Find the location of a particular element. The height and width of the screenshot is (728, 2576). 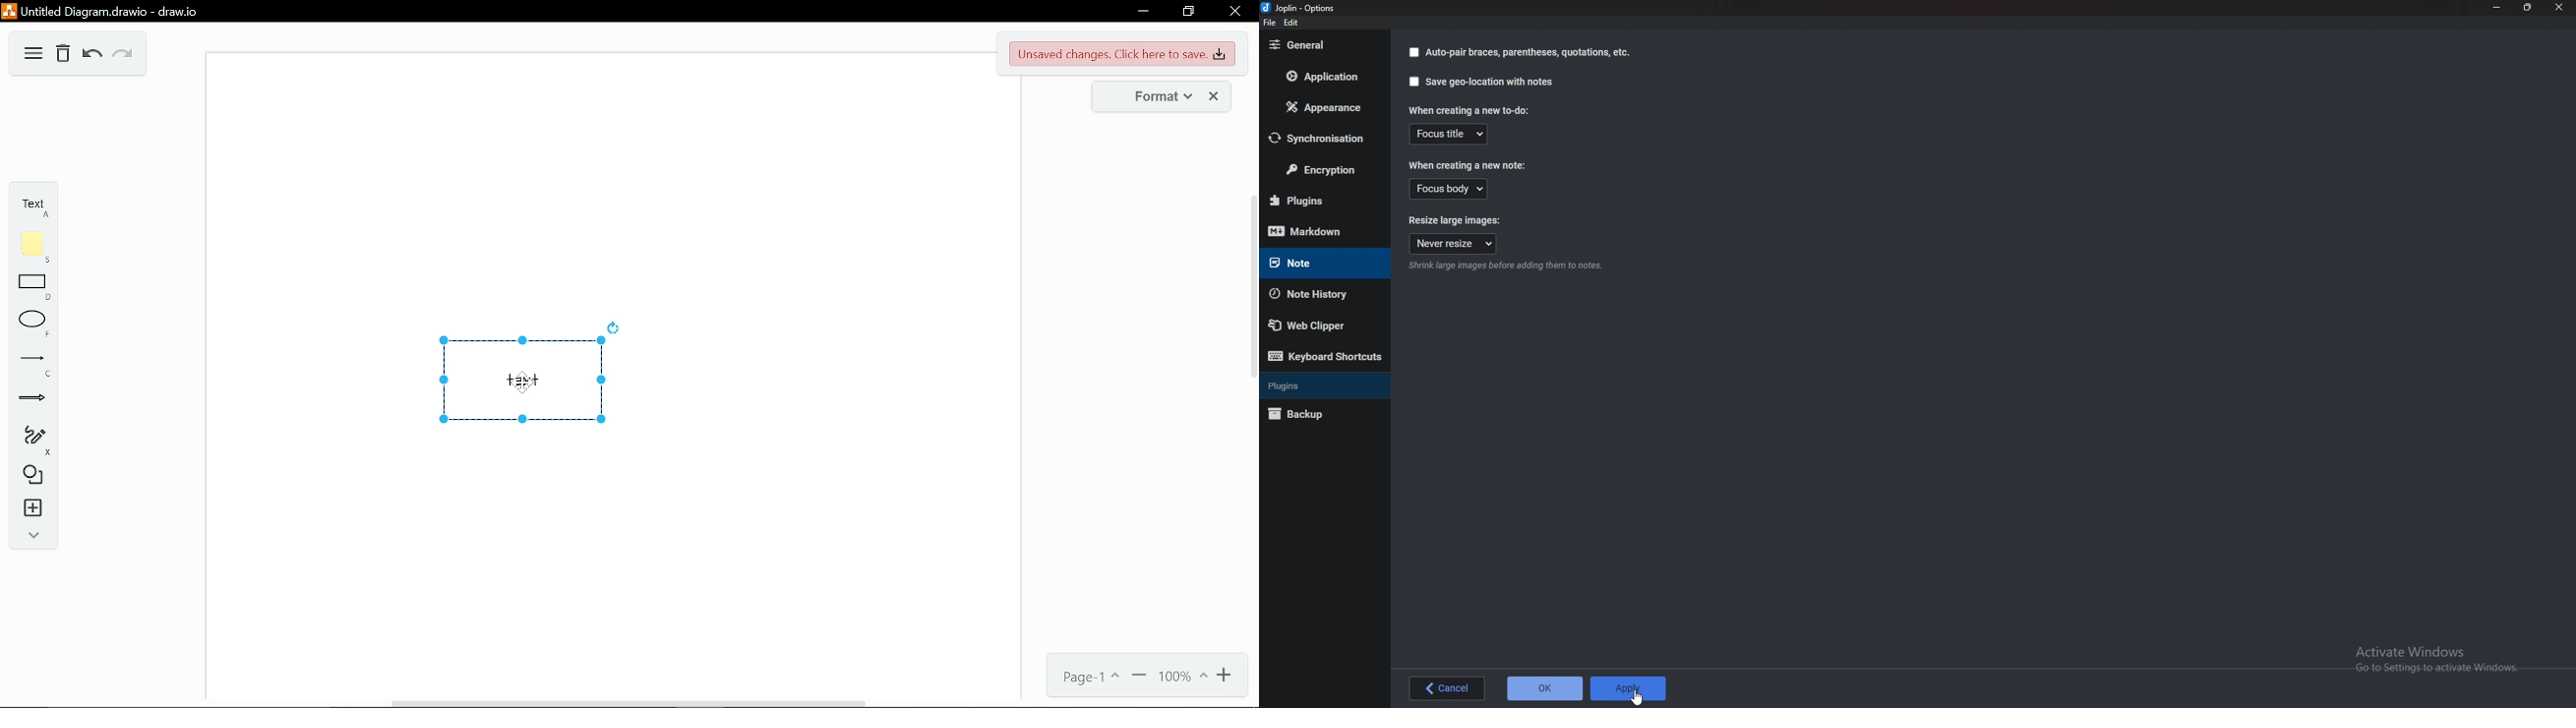

note is located at coordinates (29, 247).